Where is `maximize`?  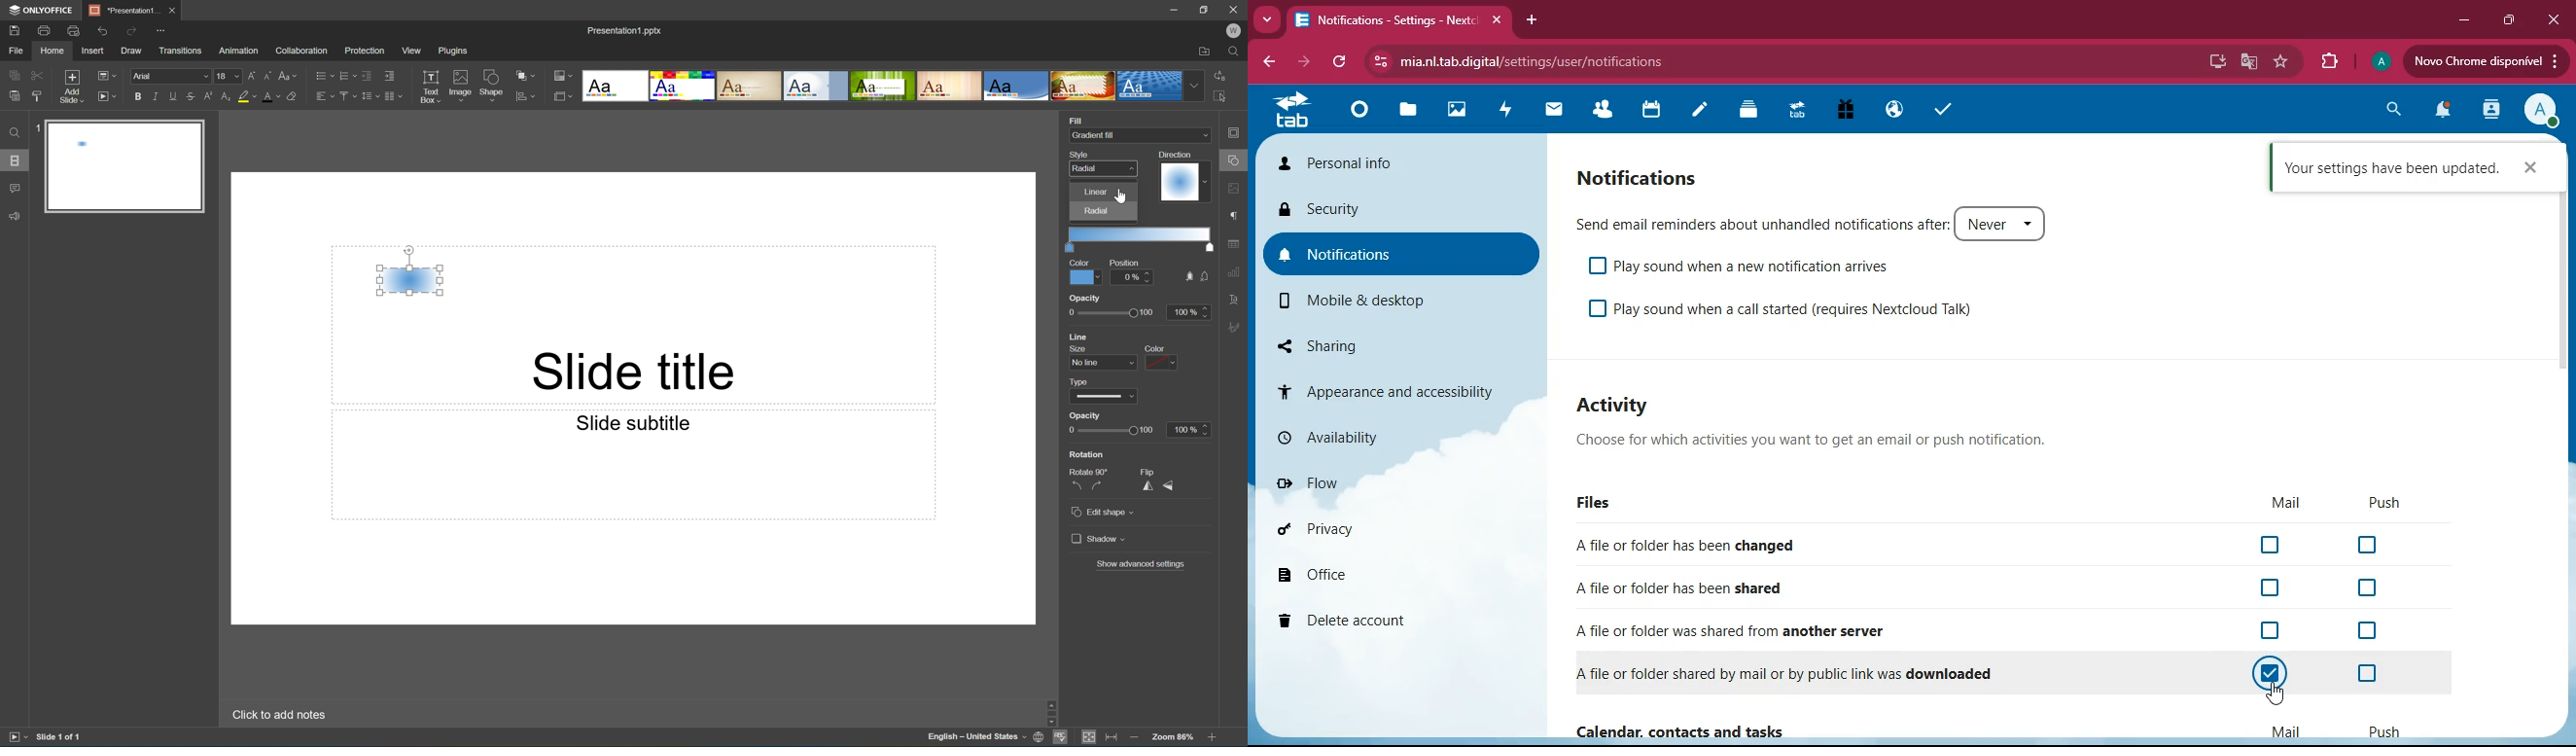 maximize is located at coordinates (2505, 21).